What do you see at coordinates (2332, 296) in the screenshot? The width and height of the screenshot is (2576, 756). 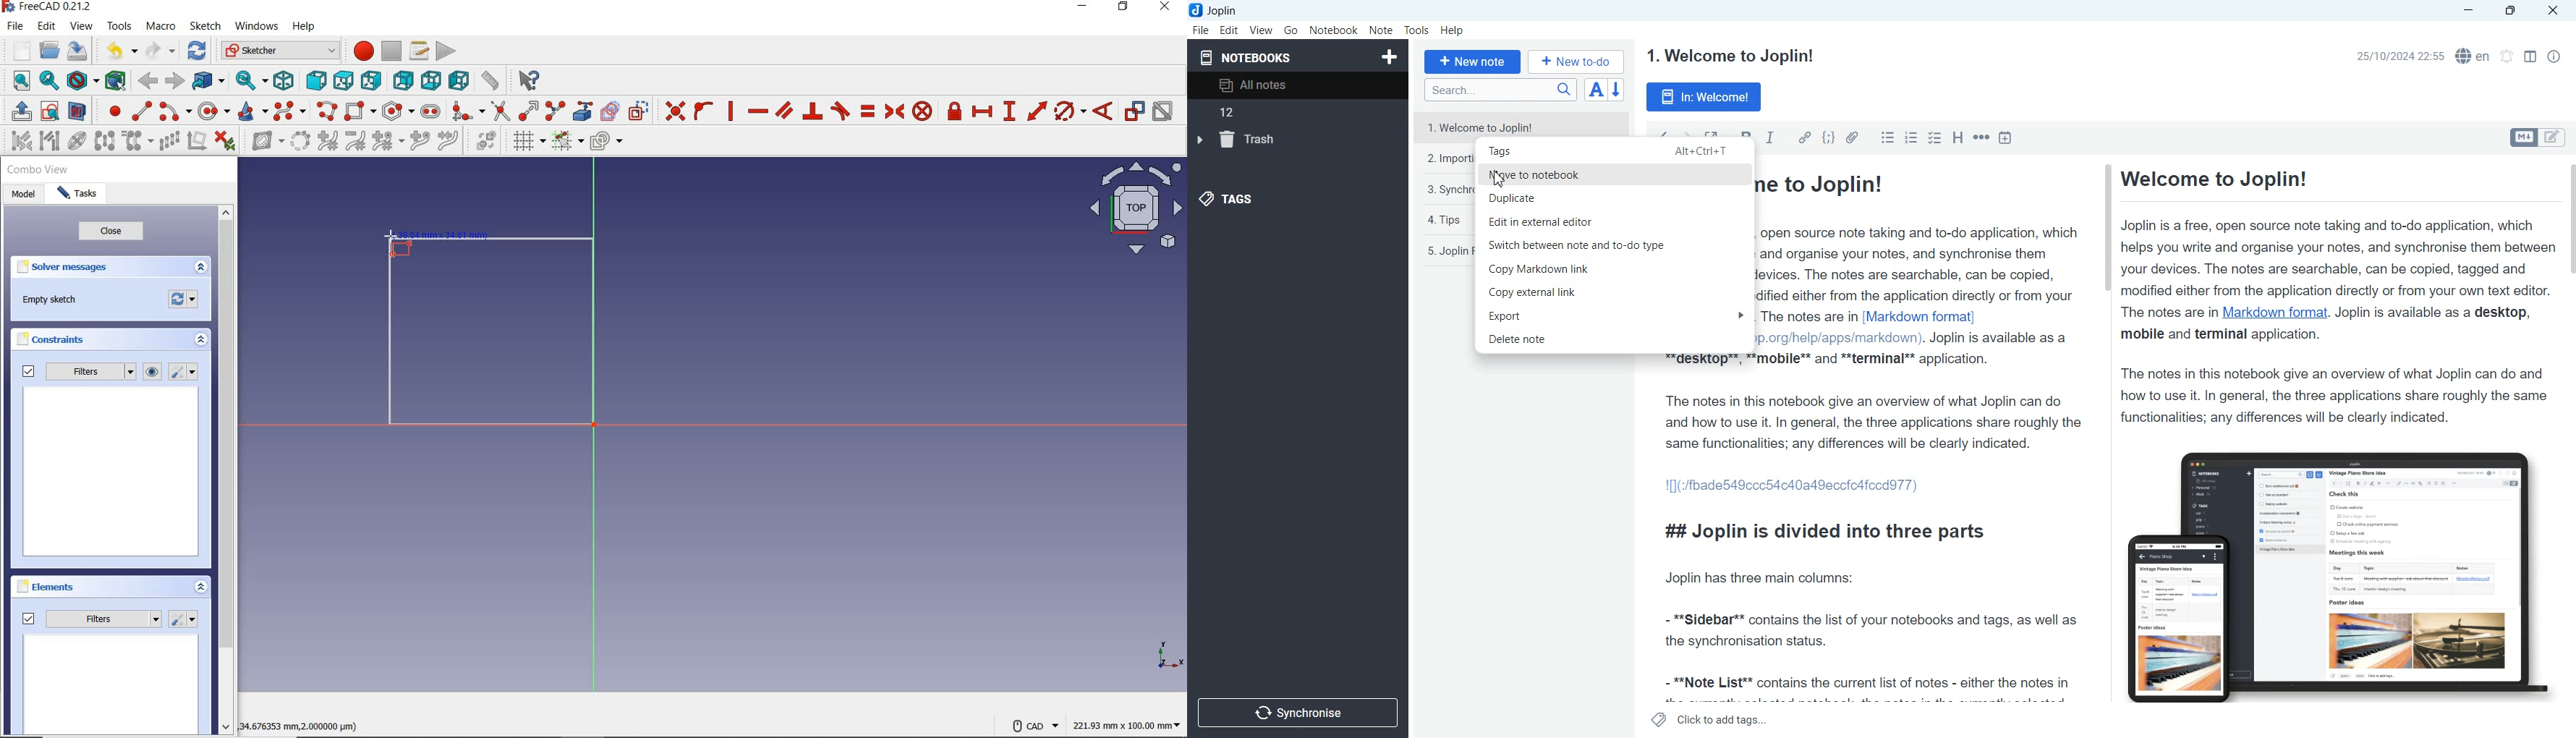 I see `Welcome to Joplin!

Joplin is a free, open source note taking and to-do application, which
helps you write and organise your notes, and synchronise them between
your devices. The notes are searchable, can be copied, tagged and
modified either from the application directly or from your own text editor.
The notes are in Markdown format. Joplin is available as a desktop,
mobile and terminal application.

The notes in this notebook give an overview of what Joplin can do and
how to use it. In general, the three applications share roughly the same
functionalities; any differences will be clearly indicated.` at bounding box center [2332, 296].